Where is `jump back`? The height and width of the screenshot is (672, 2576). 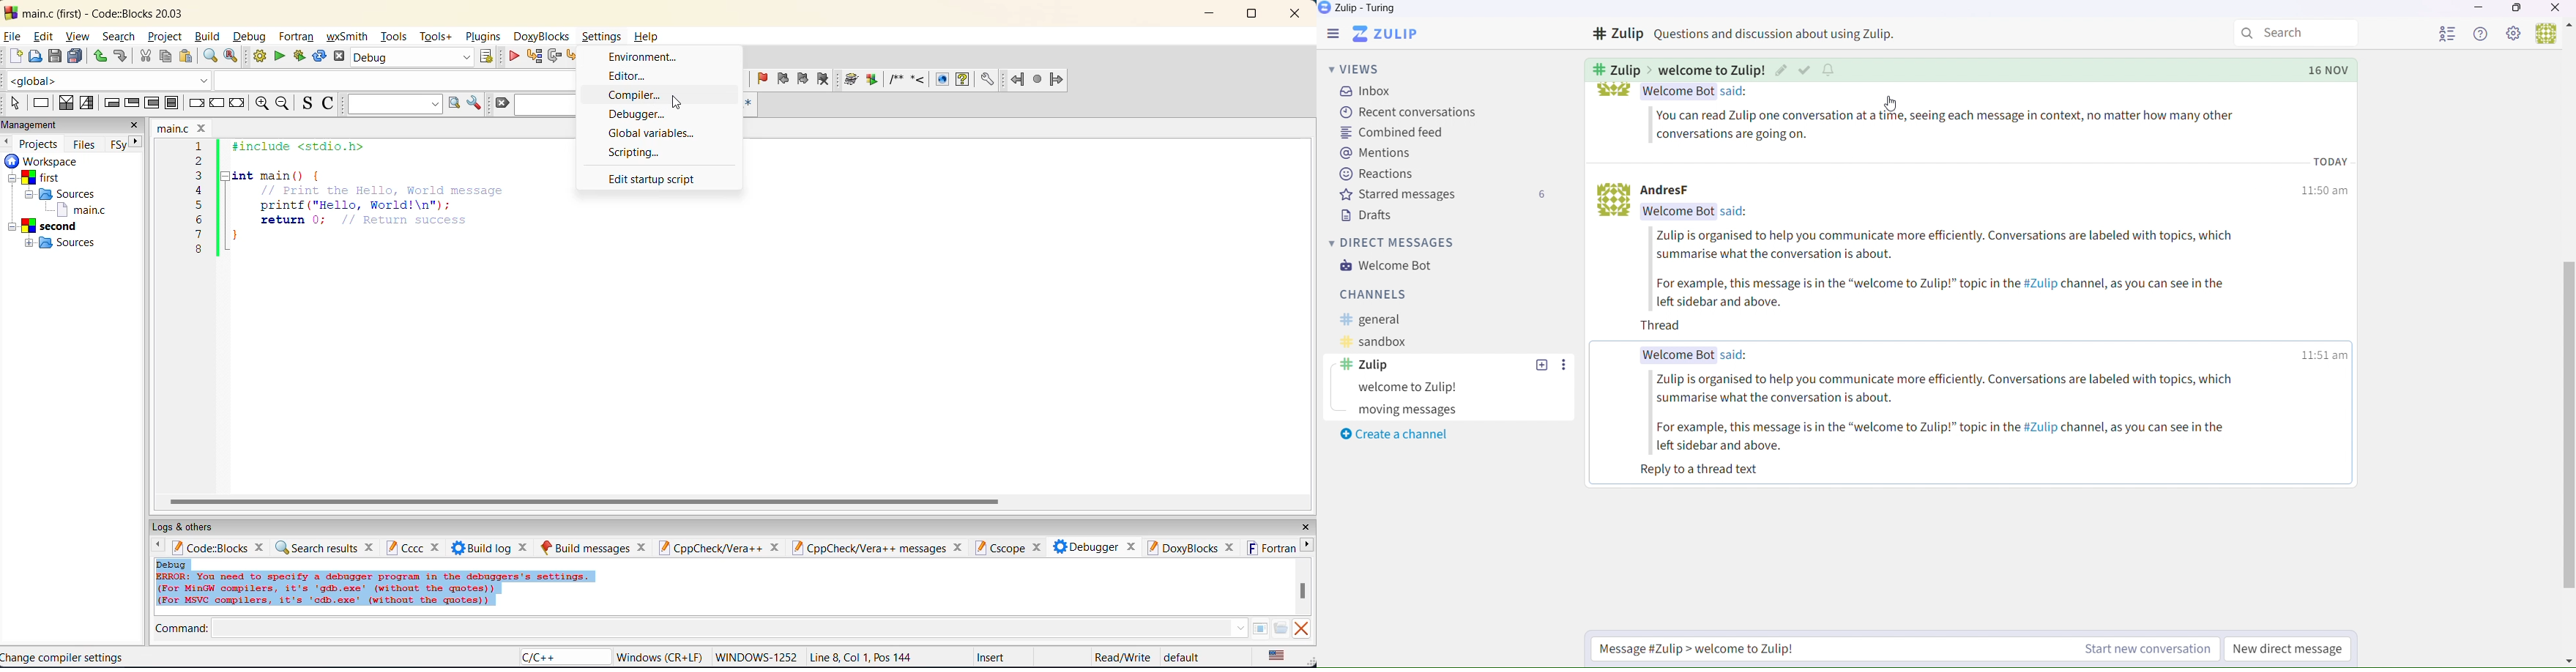 jump back is located at coordinates (1018, 81).